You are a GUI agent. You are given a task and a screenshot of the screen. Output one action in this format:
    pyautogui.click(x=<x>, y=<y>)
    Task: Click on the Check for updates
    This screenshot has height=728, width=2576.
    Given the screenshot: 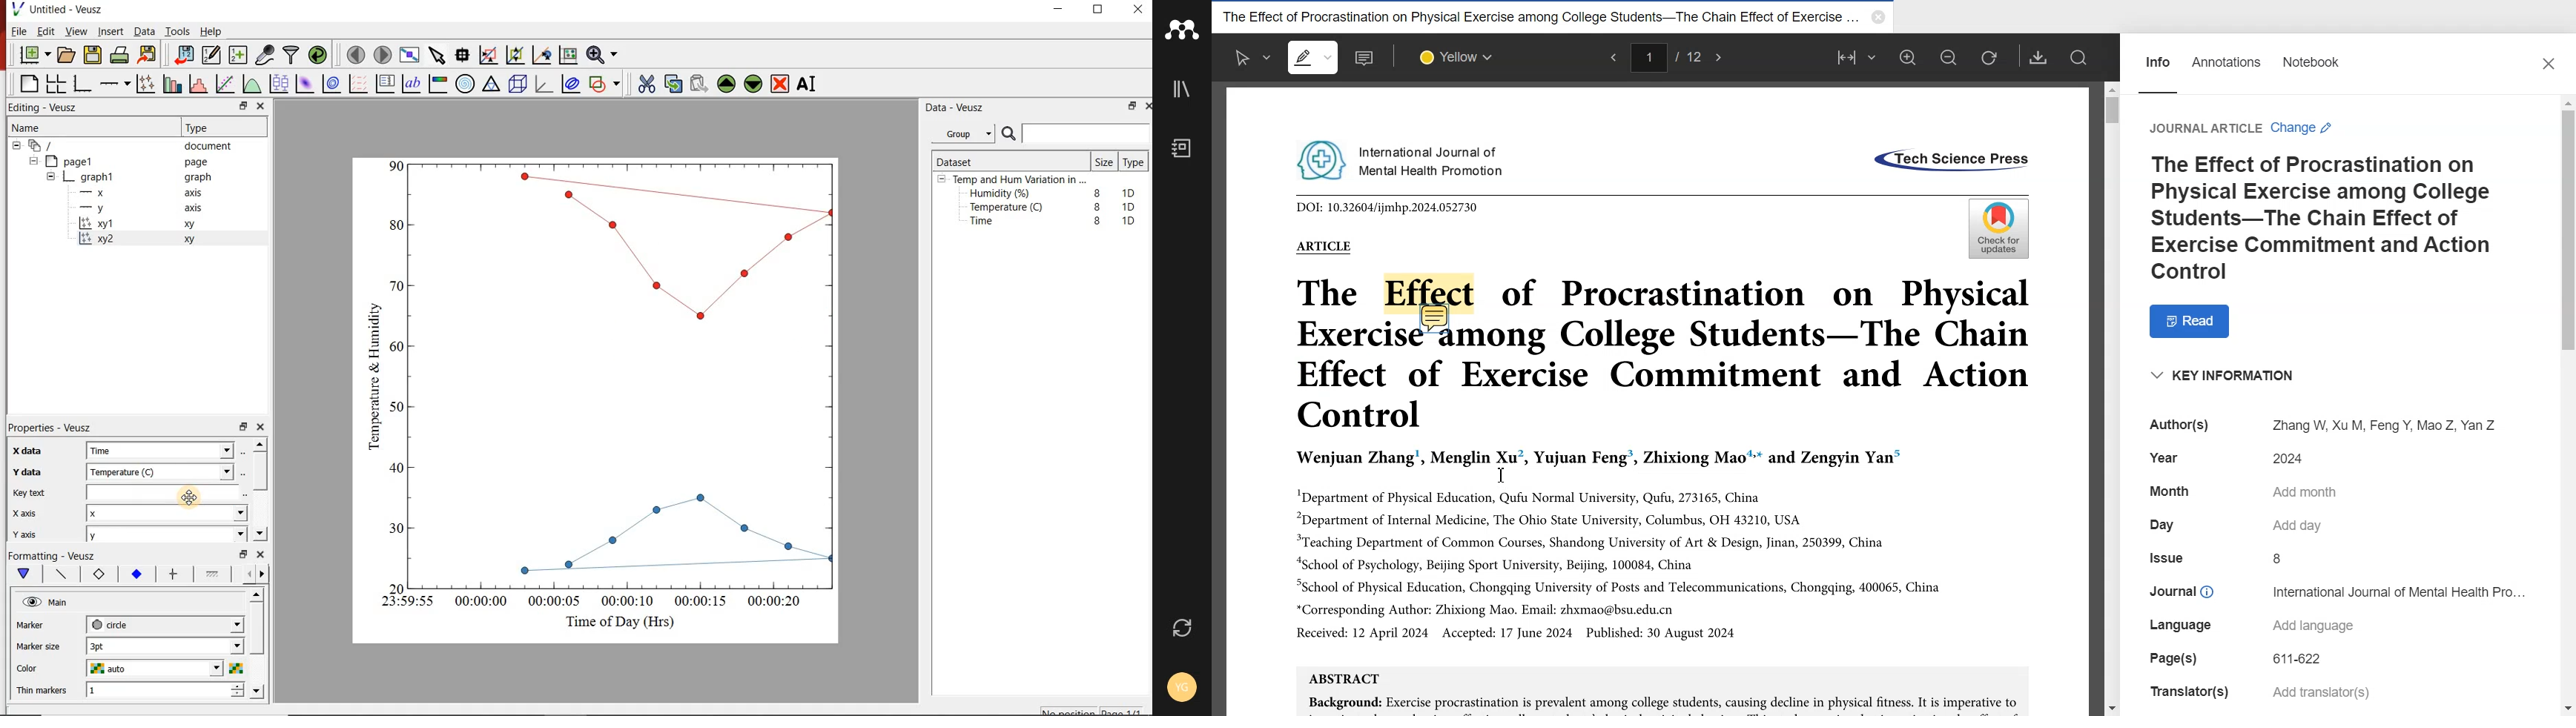 What is the action you would take?
    pyautogui.click(x=1996, y=228)
    